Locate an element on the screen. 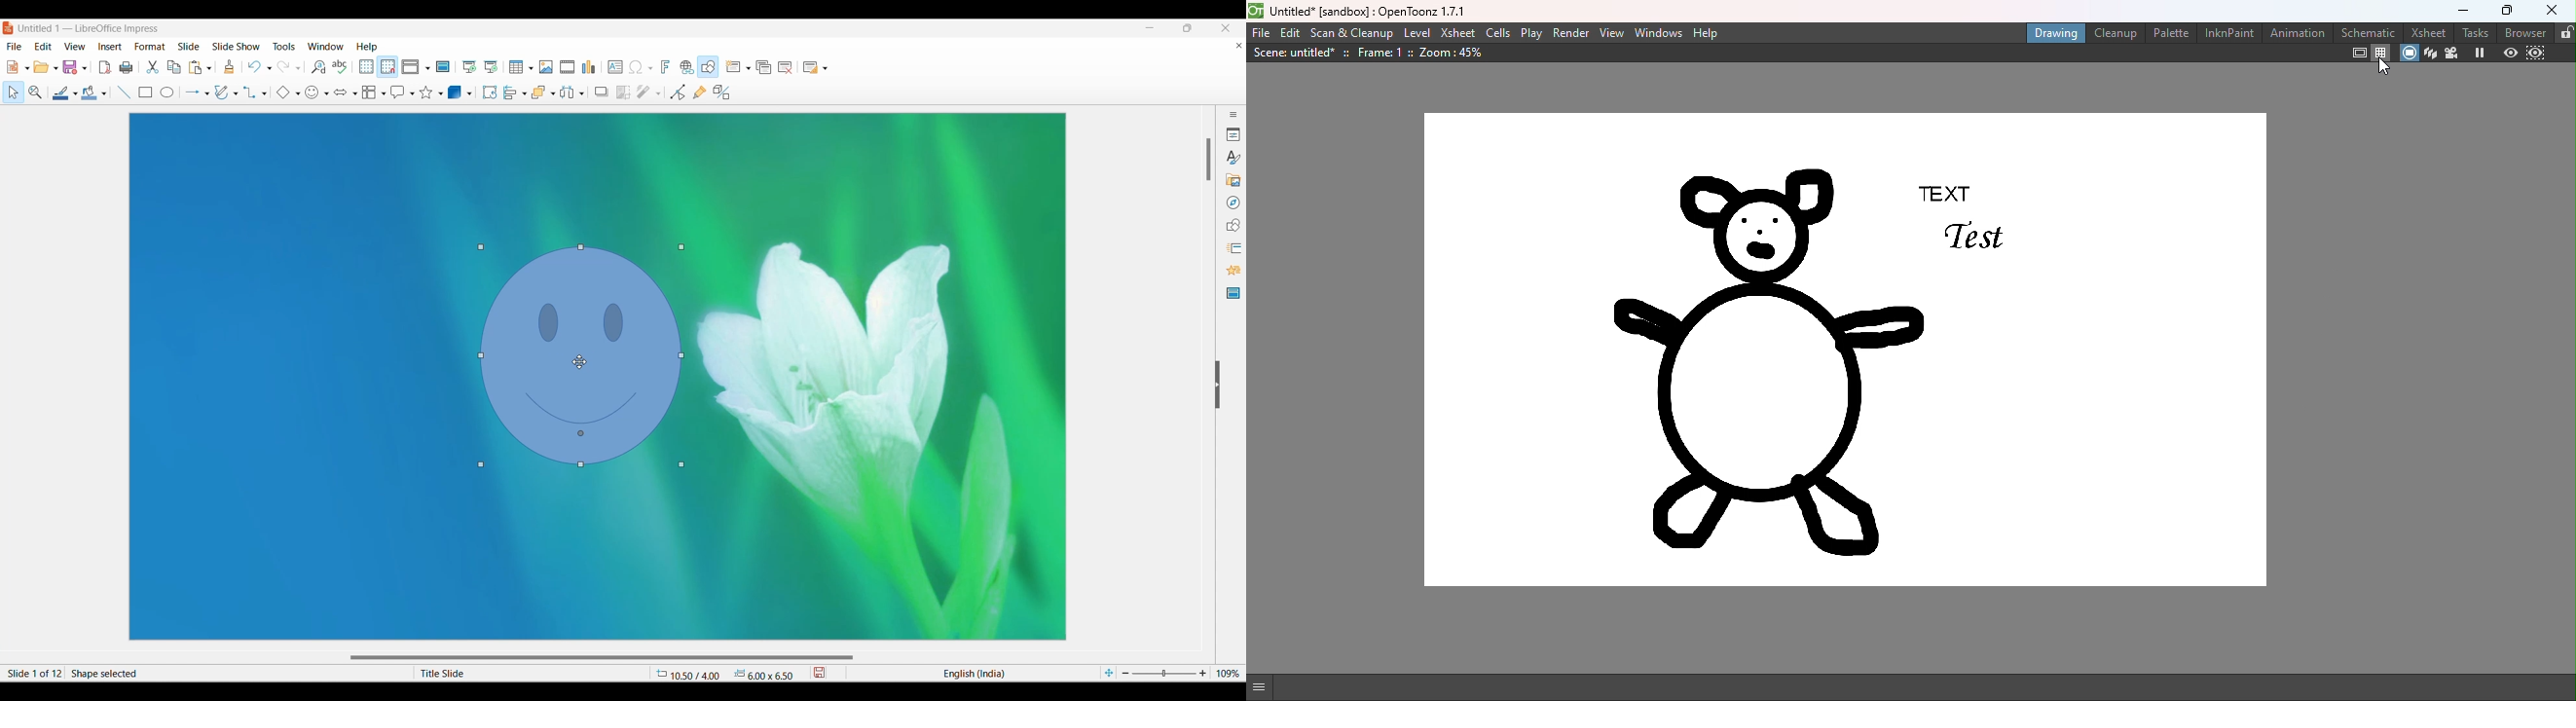 Image resolution: width=2576 pixels, height=728 pixels. Slide layout options is located at coordinates (825, 69).